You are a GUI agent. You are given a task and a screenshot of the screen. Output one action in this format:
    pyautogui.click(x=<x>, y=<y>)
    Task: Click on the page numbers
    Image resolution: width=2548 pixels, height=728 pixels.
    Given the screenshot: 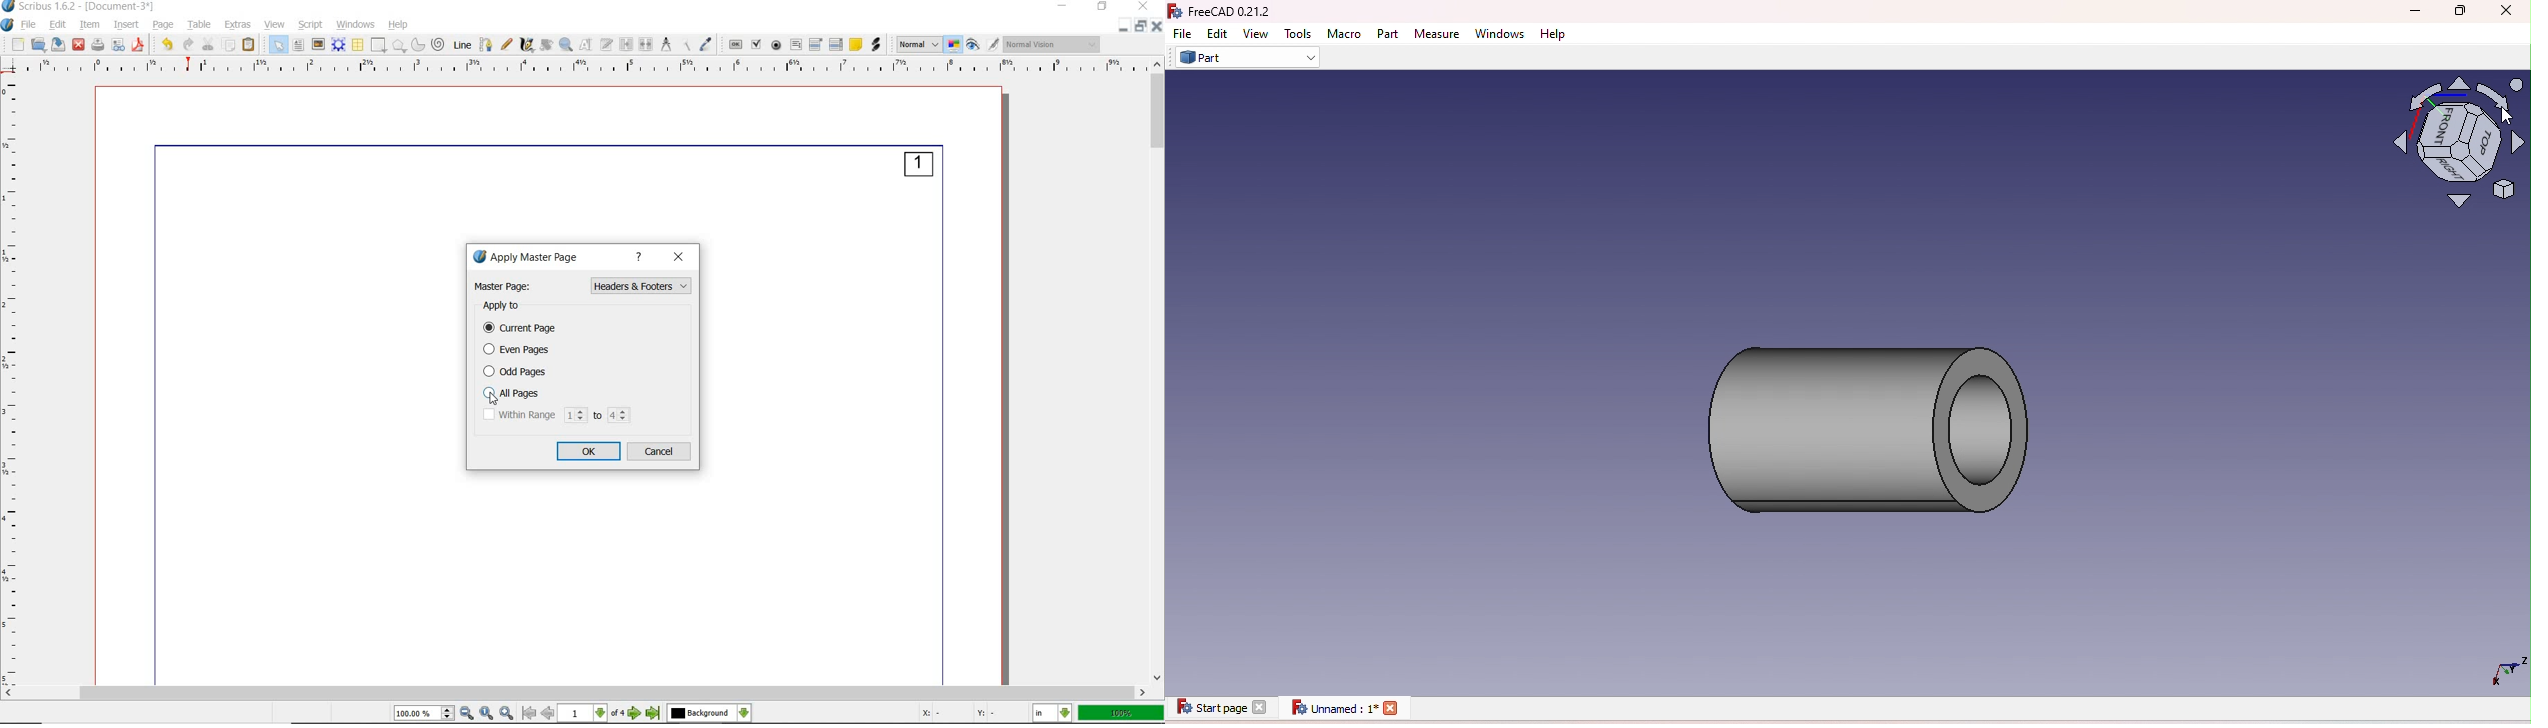 What is the action you would take?
    pyautogui.click(x=641, y=325)
    